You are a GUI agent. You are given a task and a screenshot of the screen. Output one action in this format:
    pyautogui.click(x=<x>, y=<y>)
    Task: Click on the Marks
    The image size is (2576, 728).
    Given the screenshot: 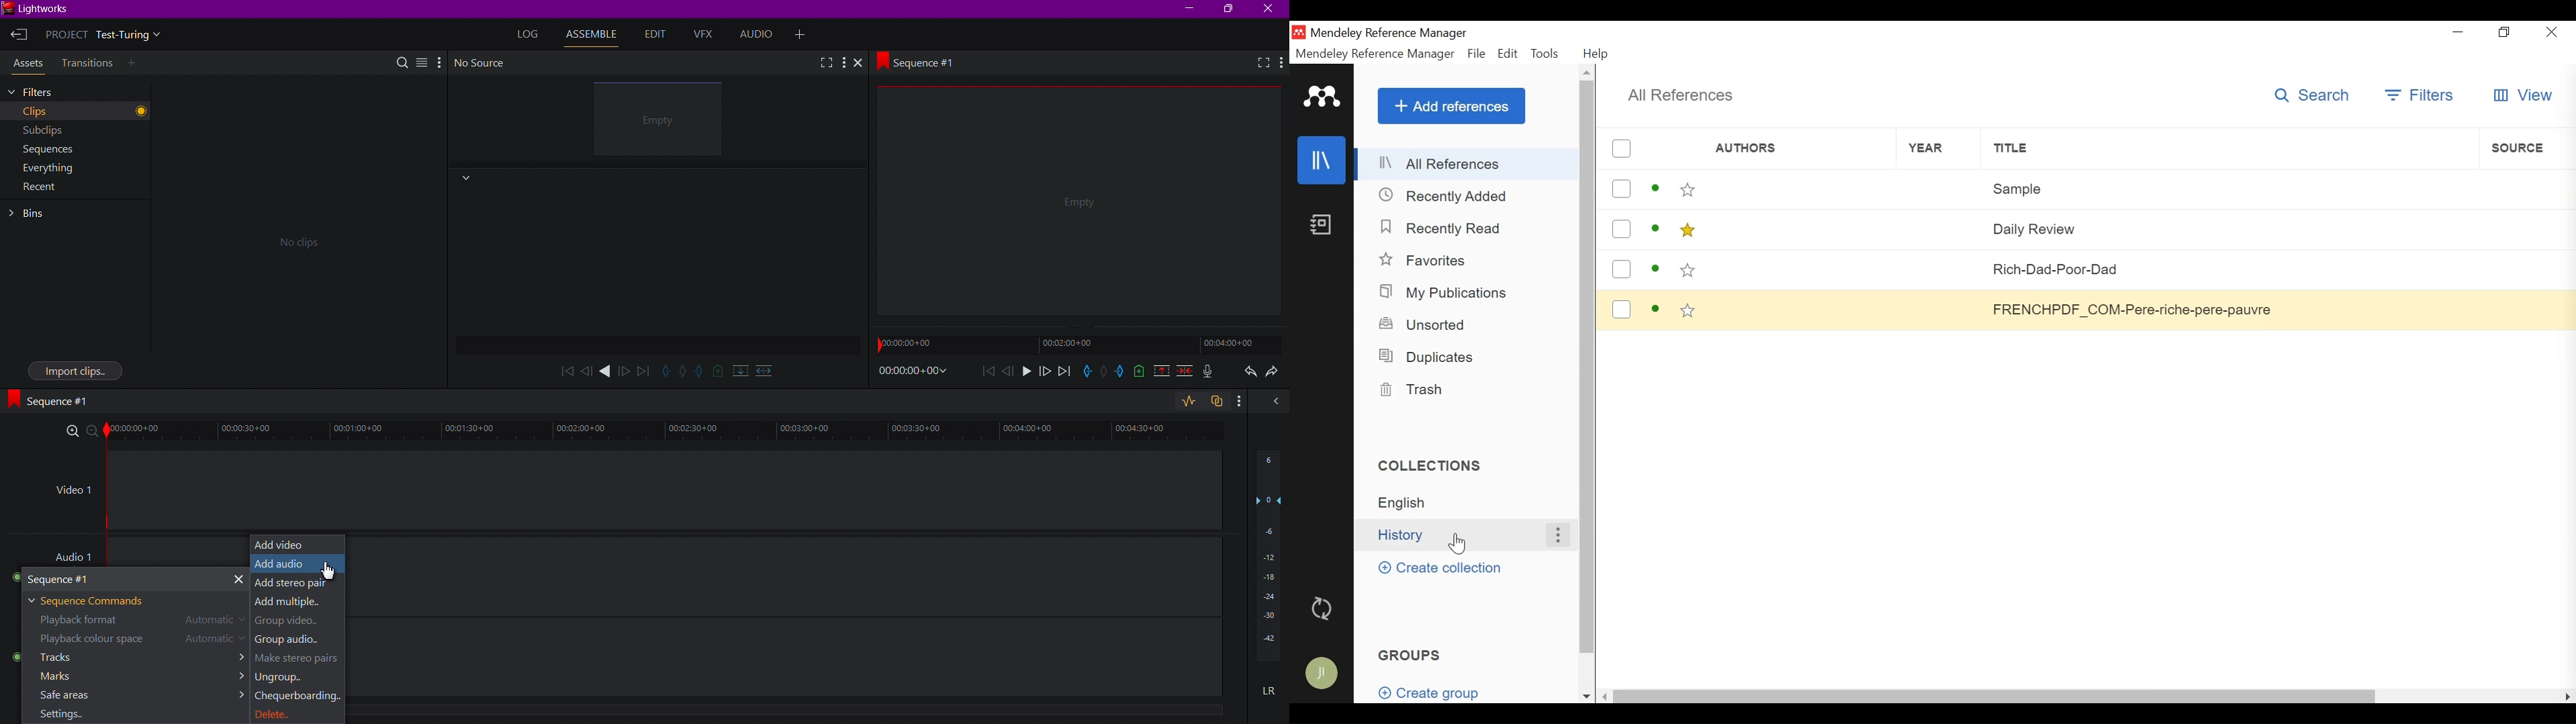 What is the action you would take?
    pyautogui.click(x=130, y=678)
    